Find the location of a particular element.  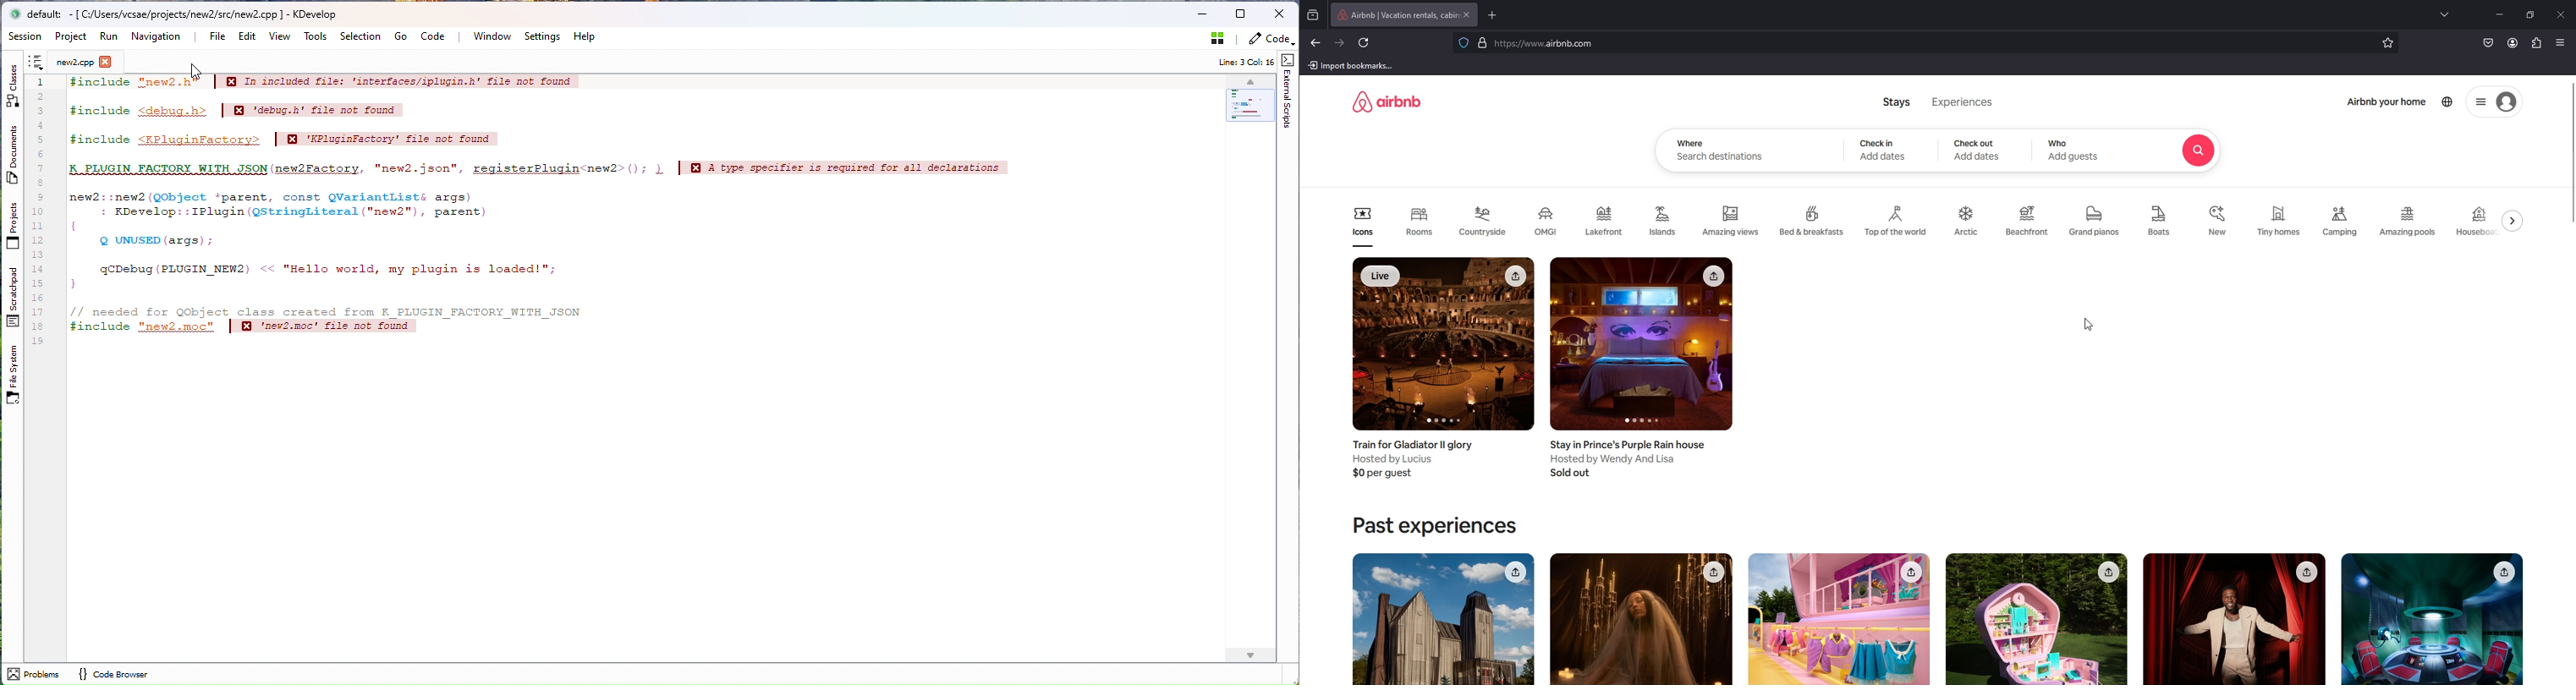

verified is located at coordinates (1484, 43).